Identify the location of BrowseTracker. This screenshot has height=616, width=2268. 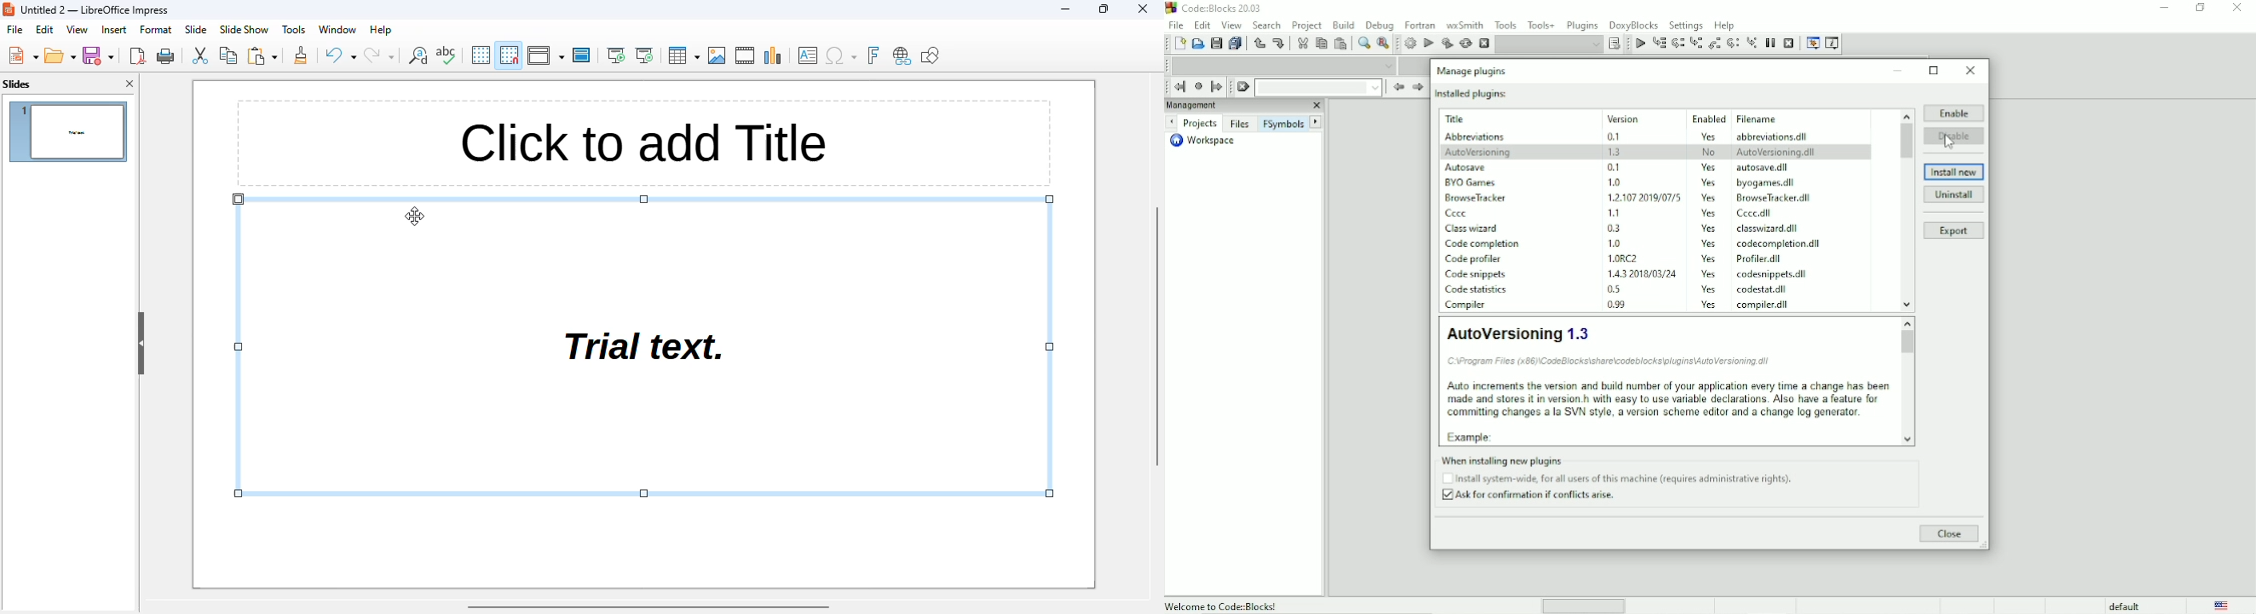
(1477, 198).